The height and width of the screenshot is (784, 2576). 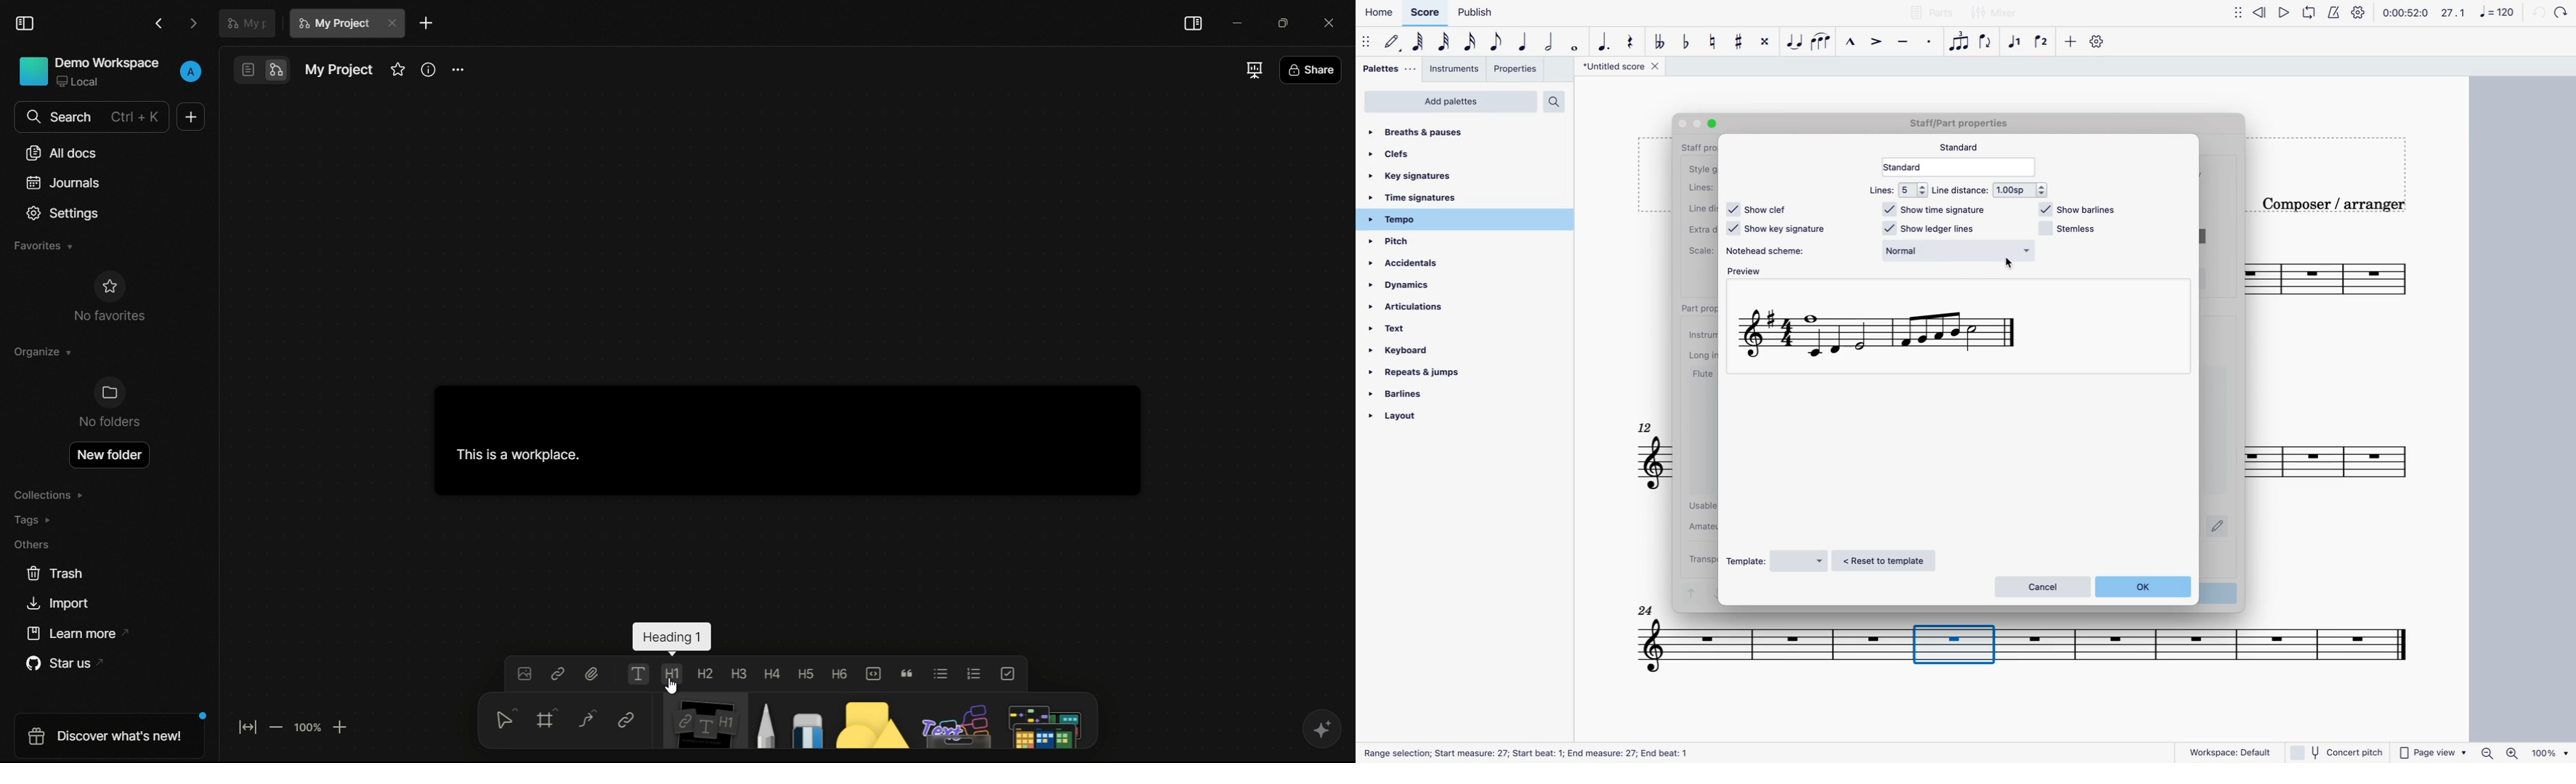 I want to click on barlines, so click(x=1446, y=394).